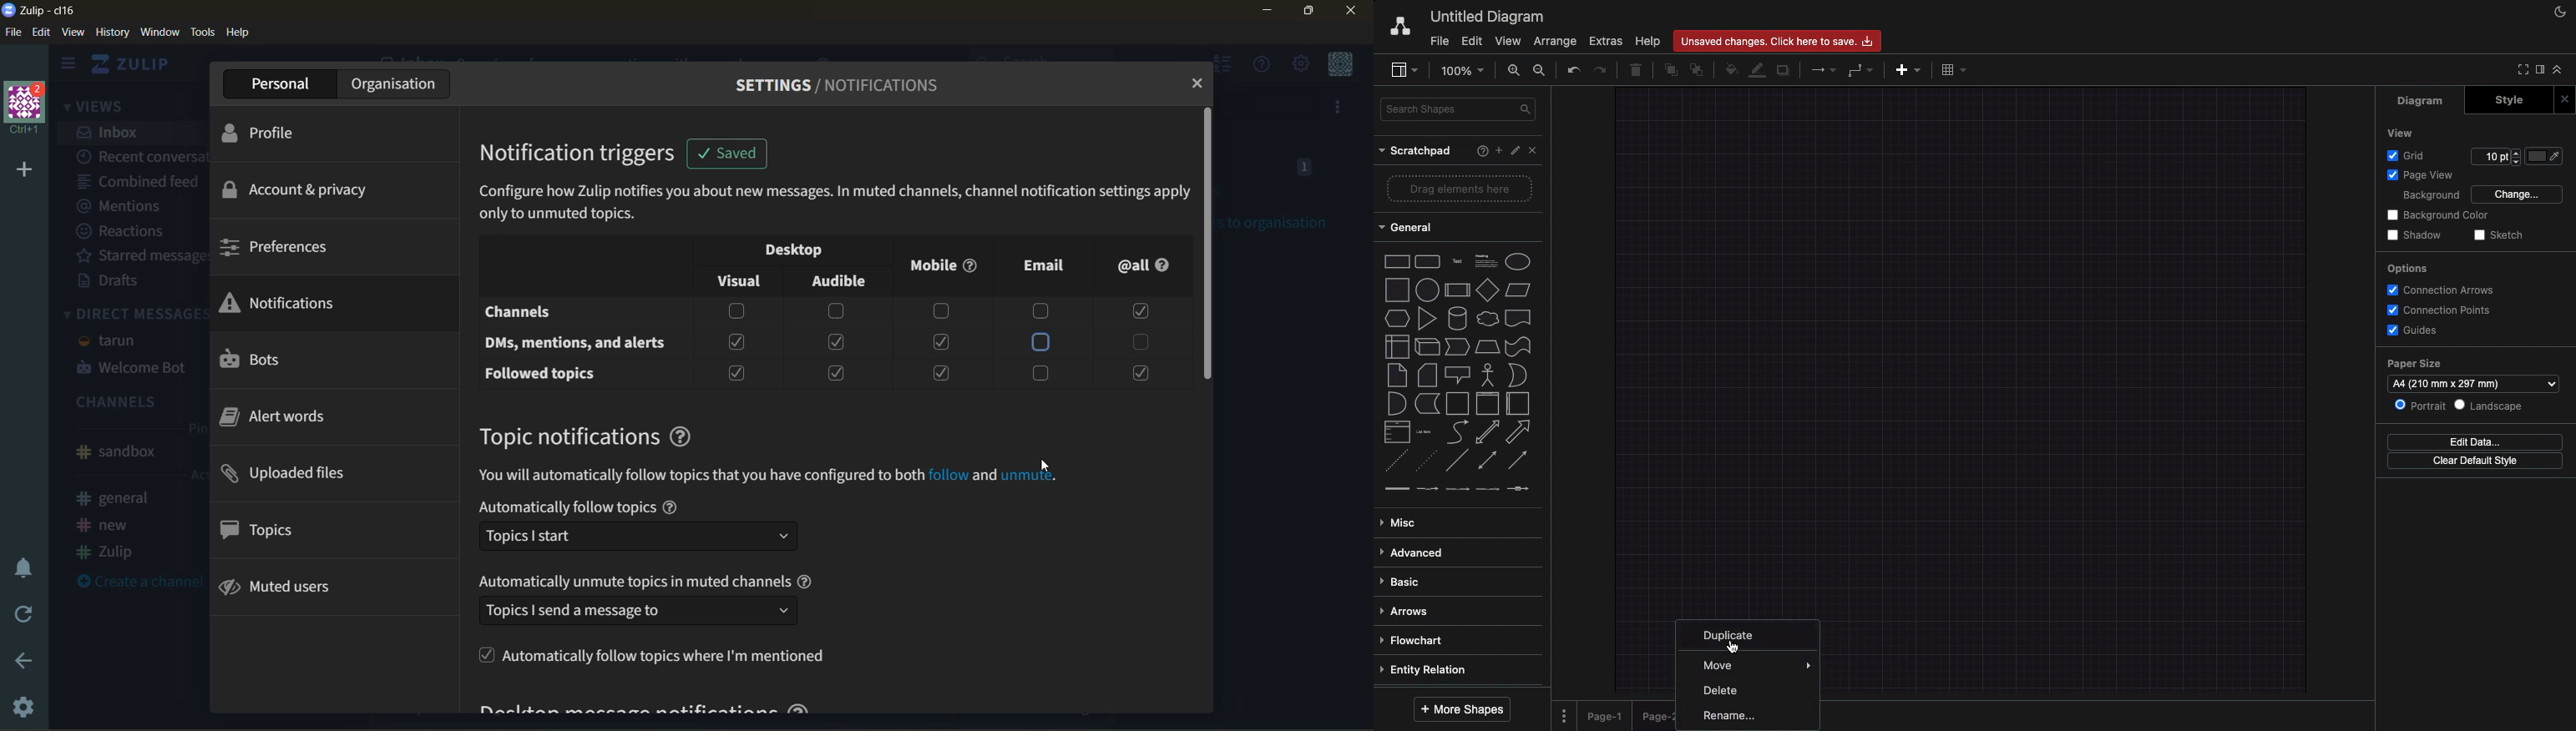 The height and width of the screenshot is (756, 2576). What do you see at coordinates (1138, 373) in the screenshot?
I see `checkbox` at bounding box center [1138, 373].